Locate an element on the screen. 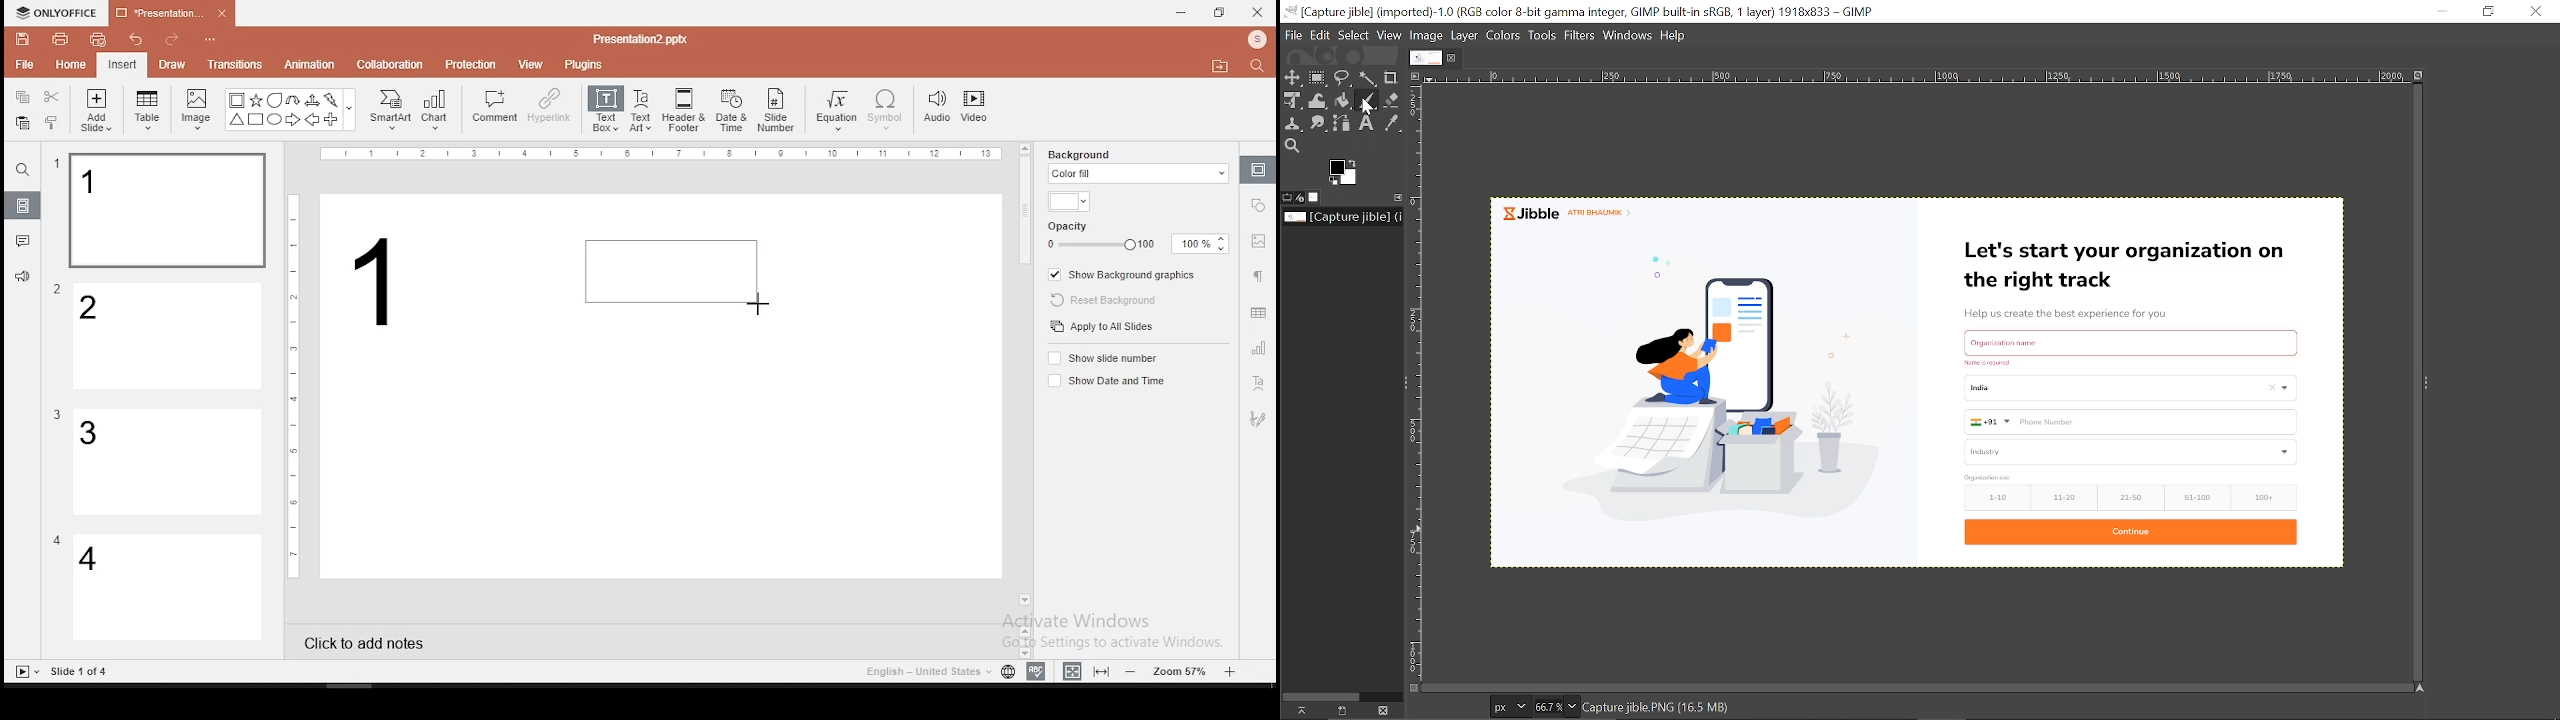 Image resolution: width=2576 pixels, height=728 pixels. show background graphics on/off is located at coordinates (1121, 276).